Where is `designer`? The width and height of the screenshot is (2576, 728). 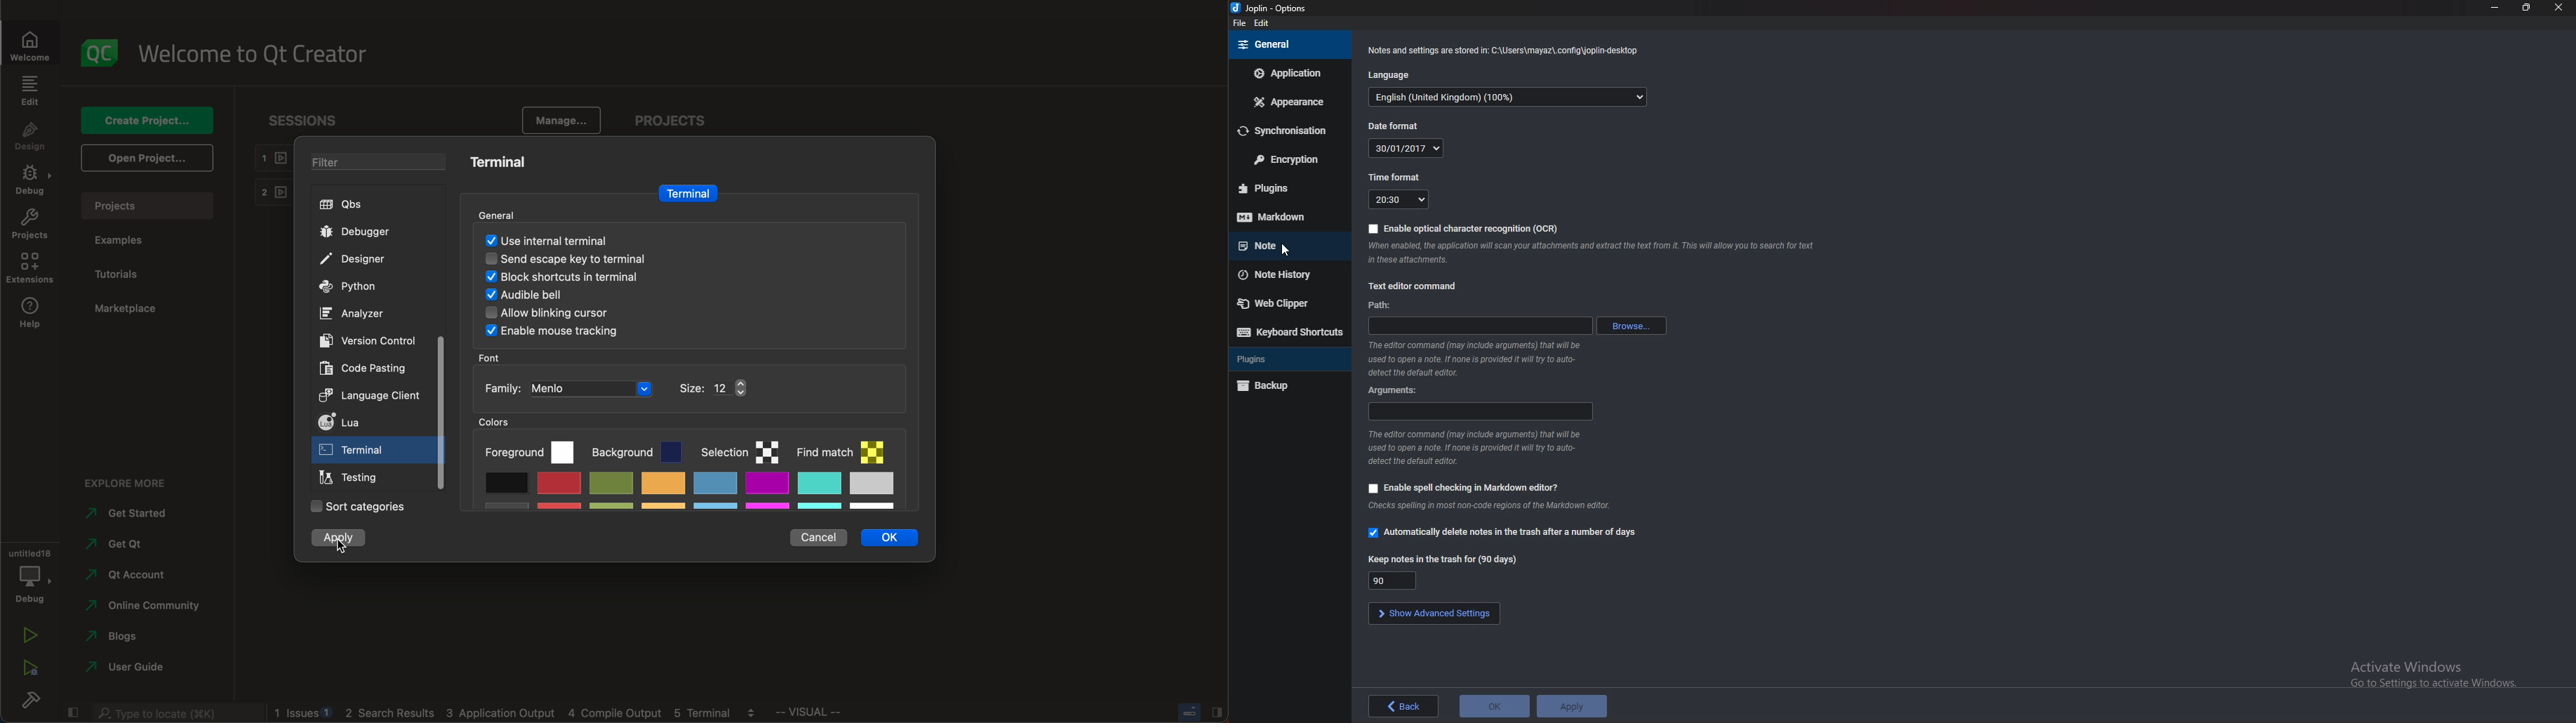
designer is located at coordinates (362, 259).